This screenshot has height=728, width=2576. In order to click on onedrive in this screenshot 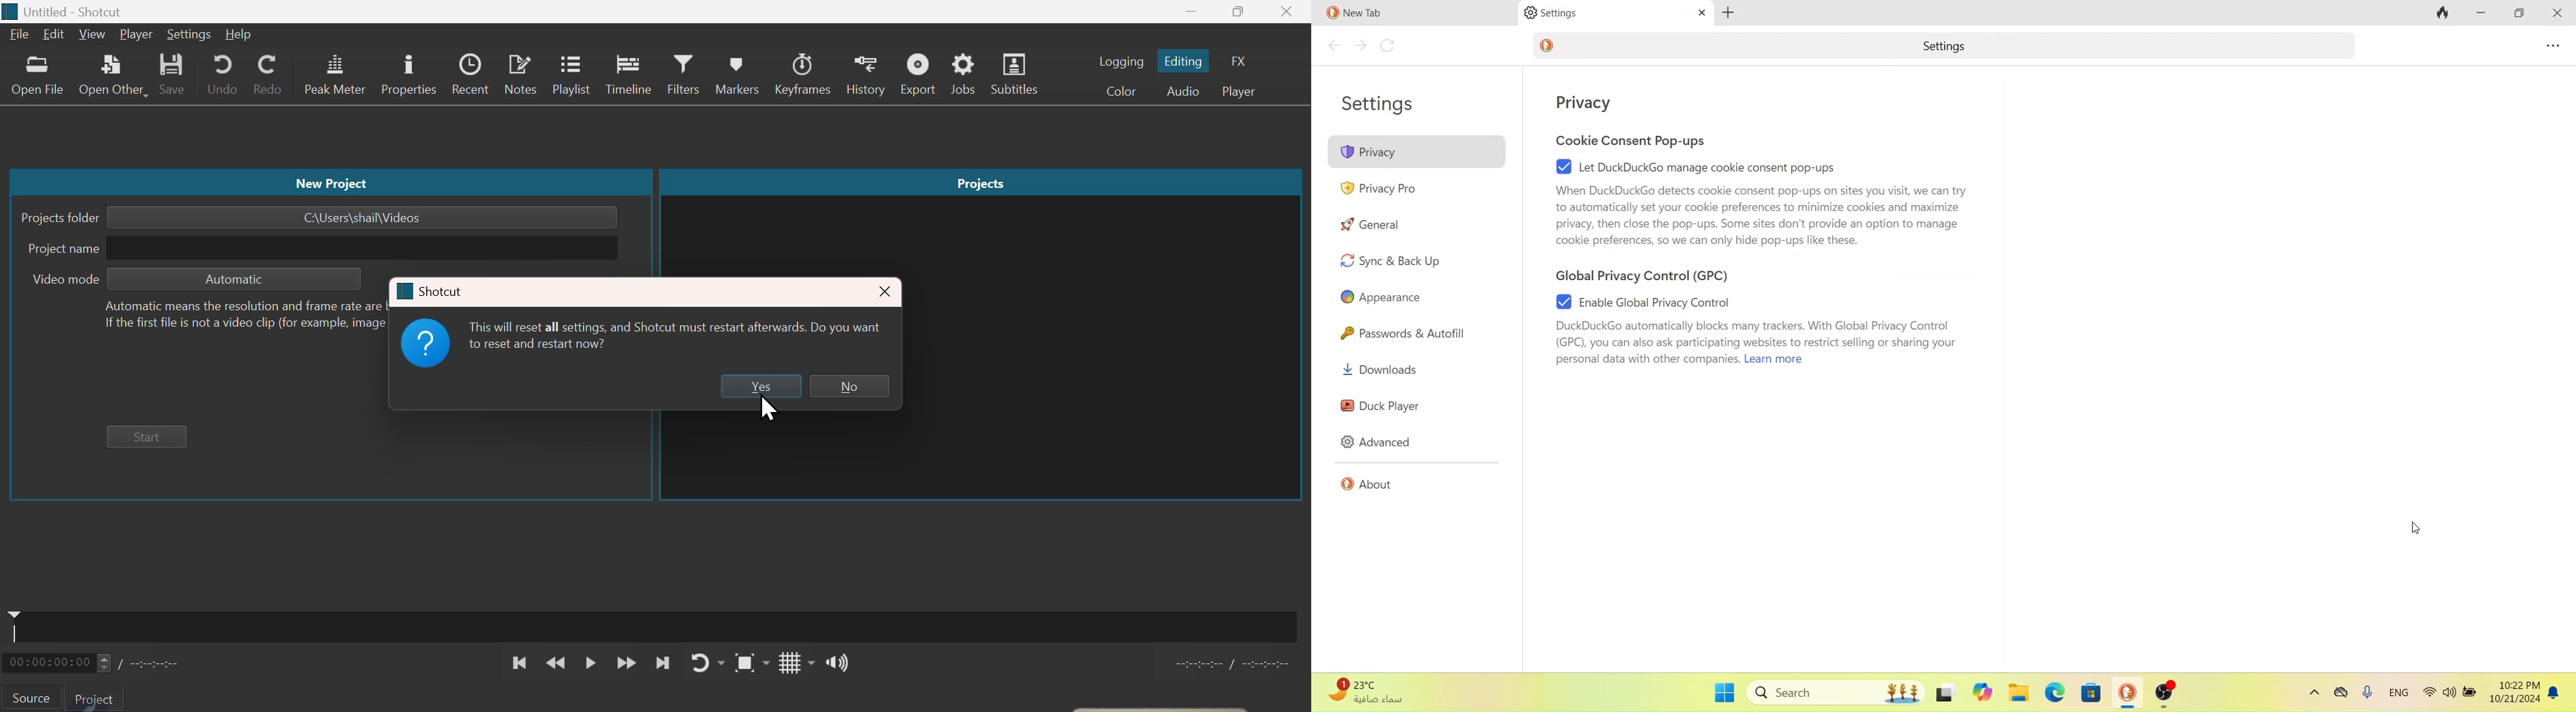, I will do `click(2342, 694)`.